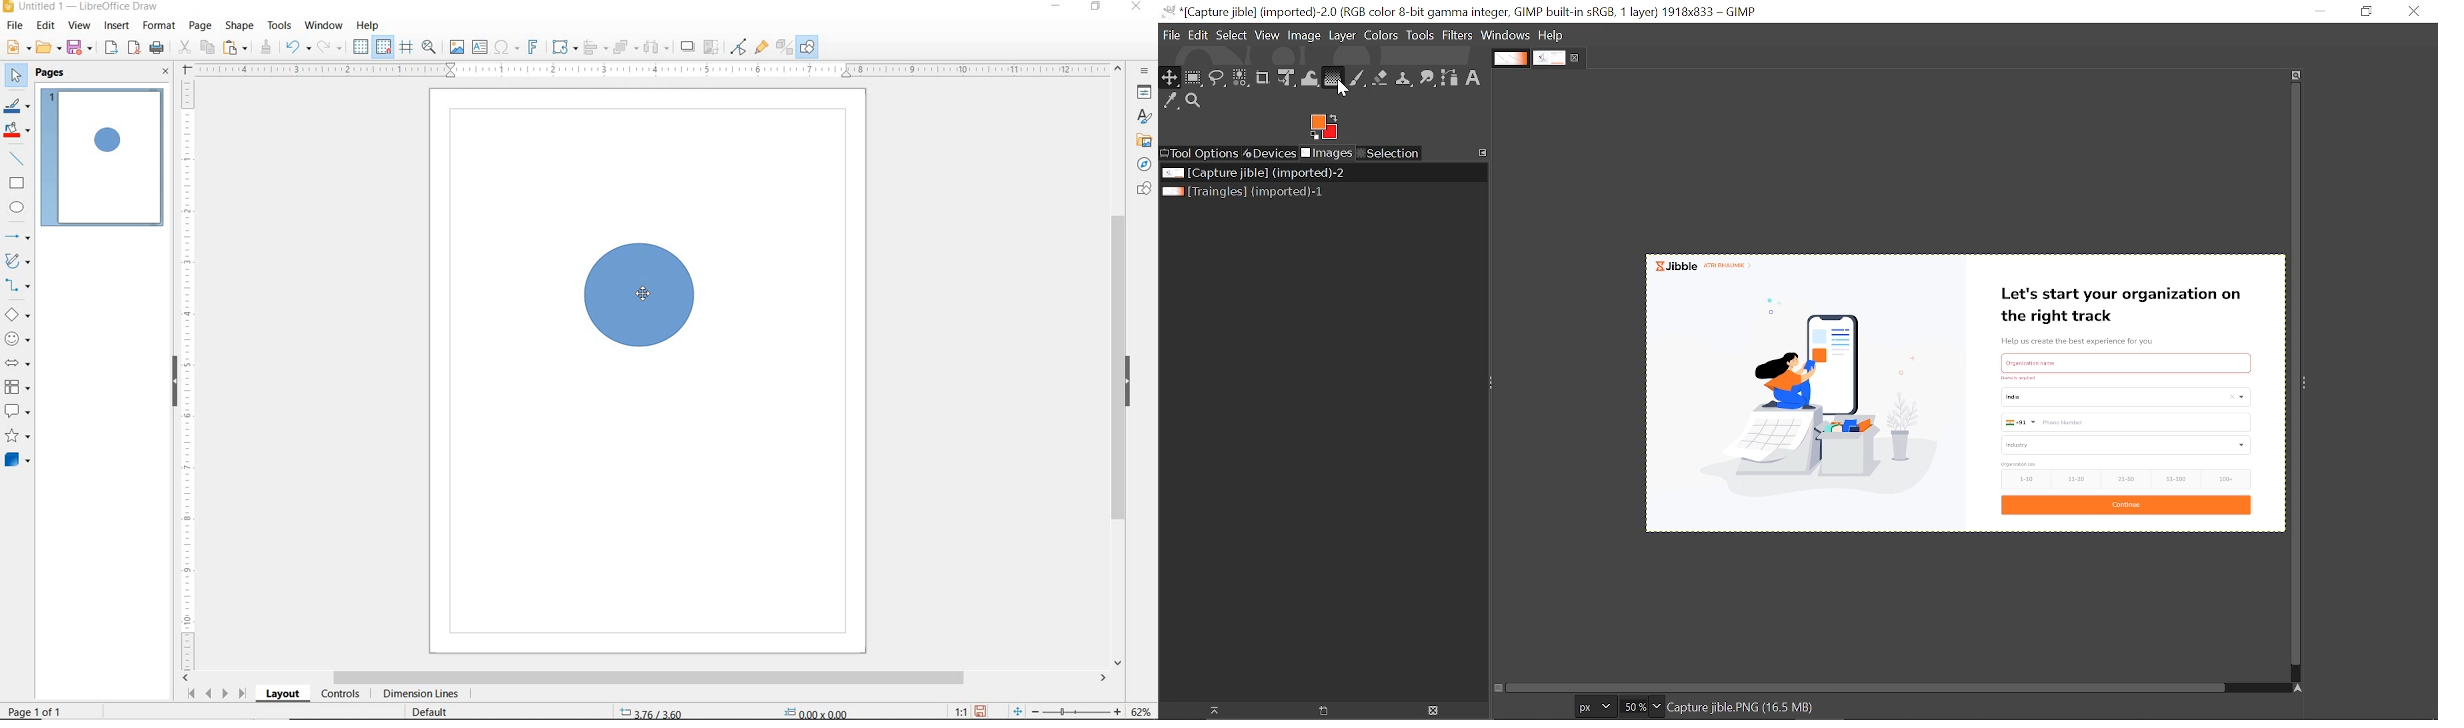  What do you see at coordinates (167, 383) in the screenshot?
I see `hide` at bounding box center [167, 383].